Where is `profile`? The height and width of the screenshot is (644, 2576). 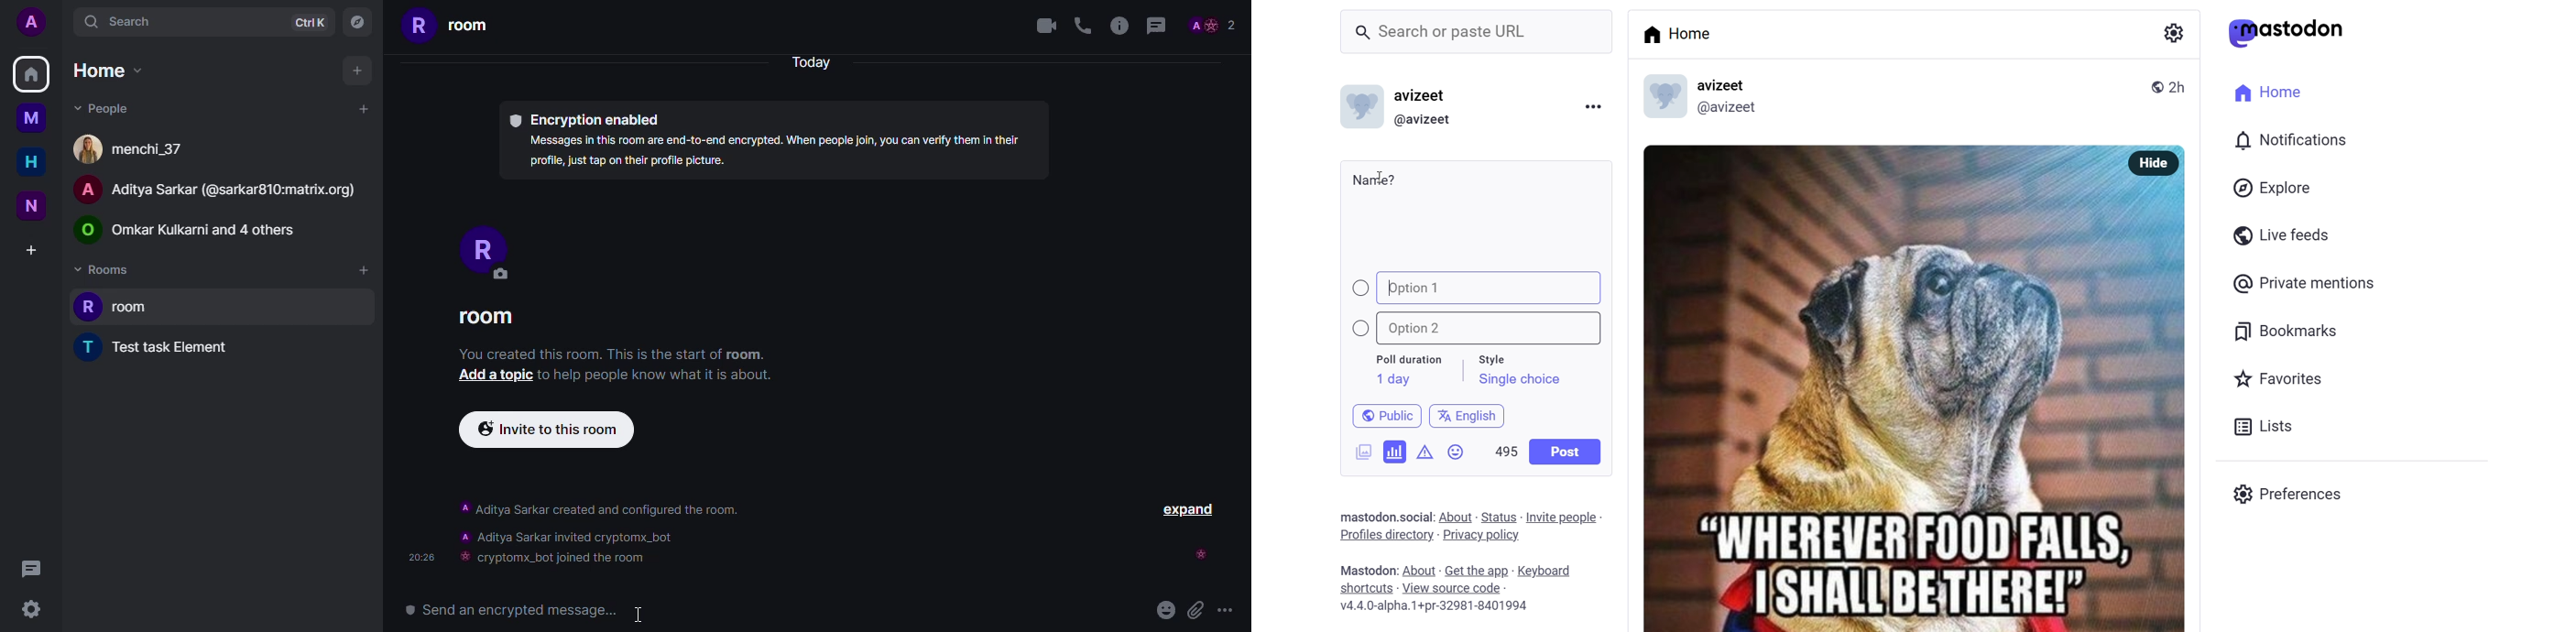 profile is located at coordinates (1216, 23).